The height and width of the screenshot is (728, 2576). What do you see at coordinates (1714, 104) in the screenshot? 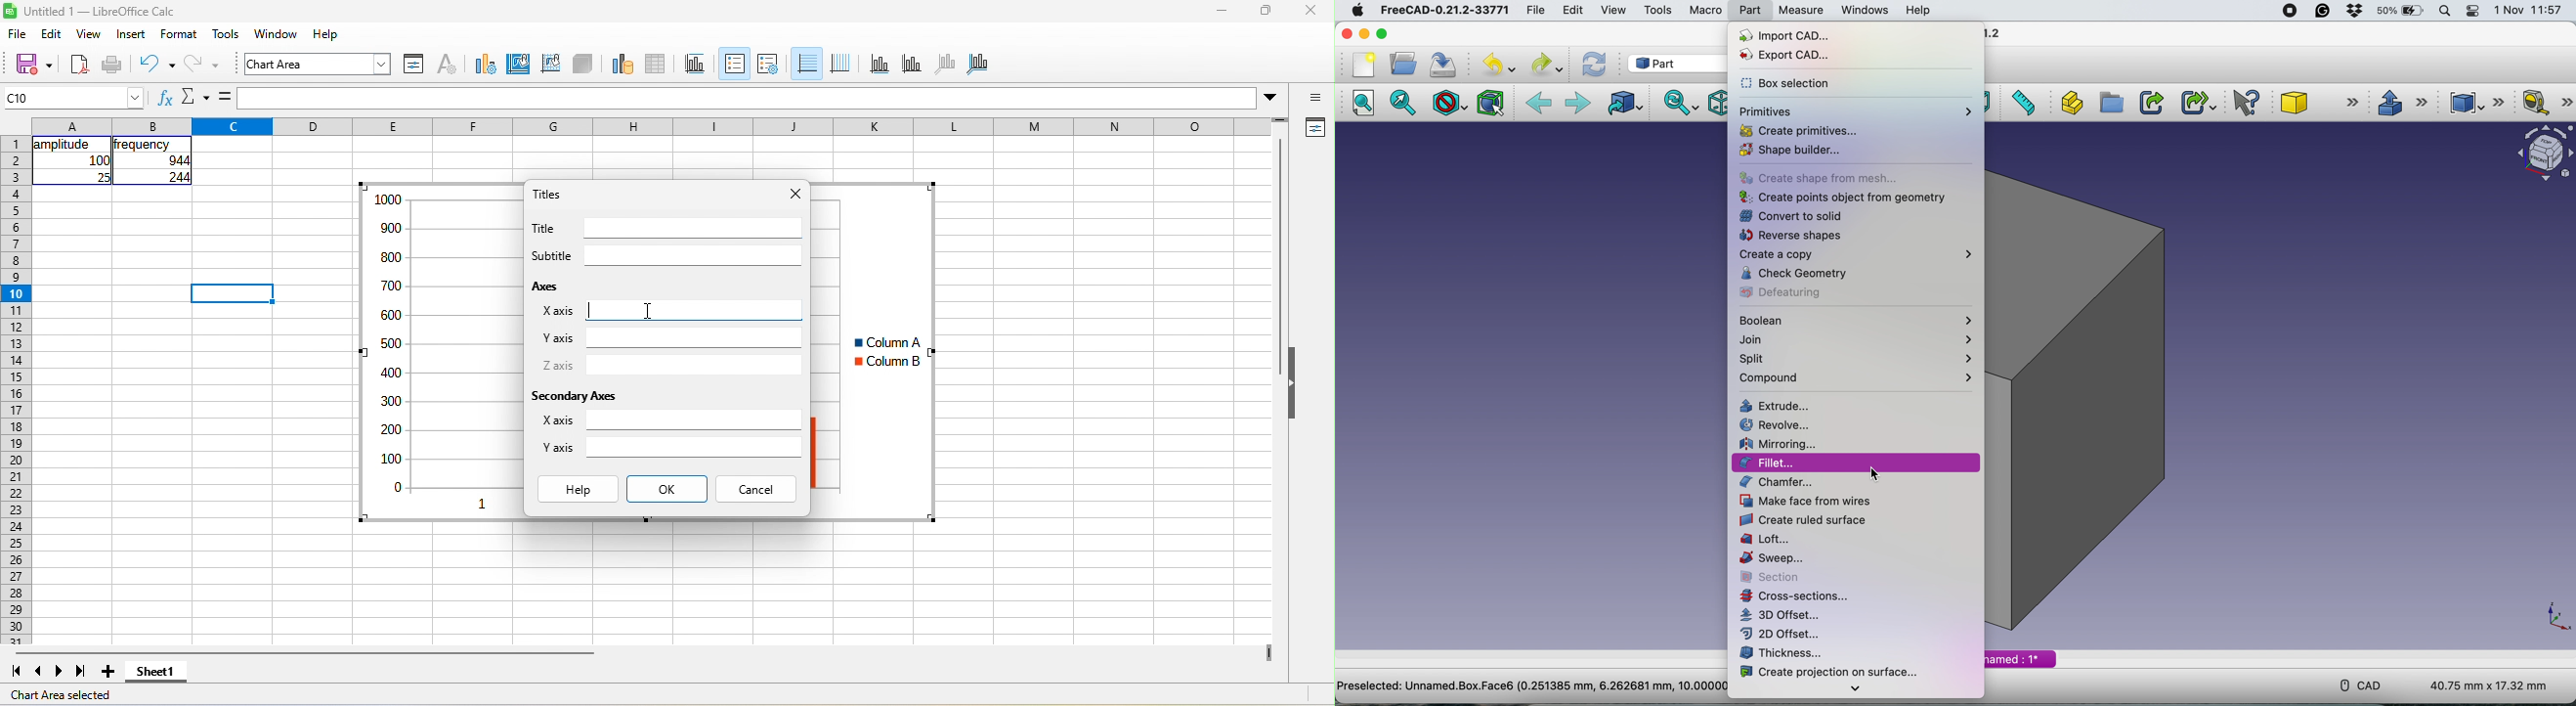
I see `isometric` at bounding box center [1714, 104].